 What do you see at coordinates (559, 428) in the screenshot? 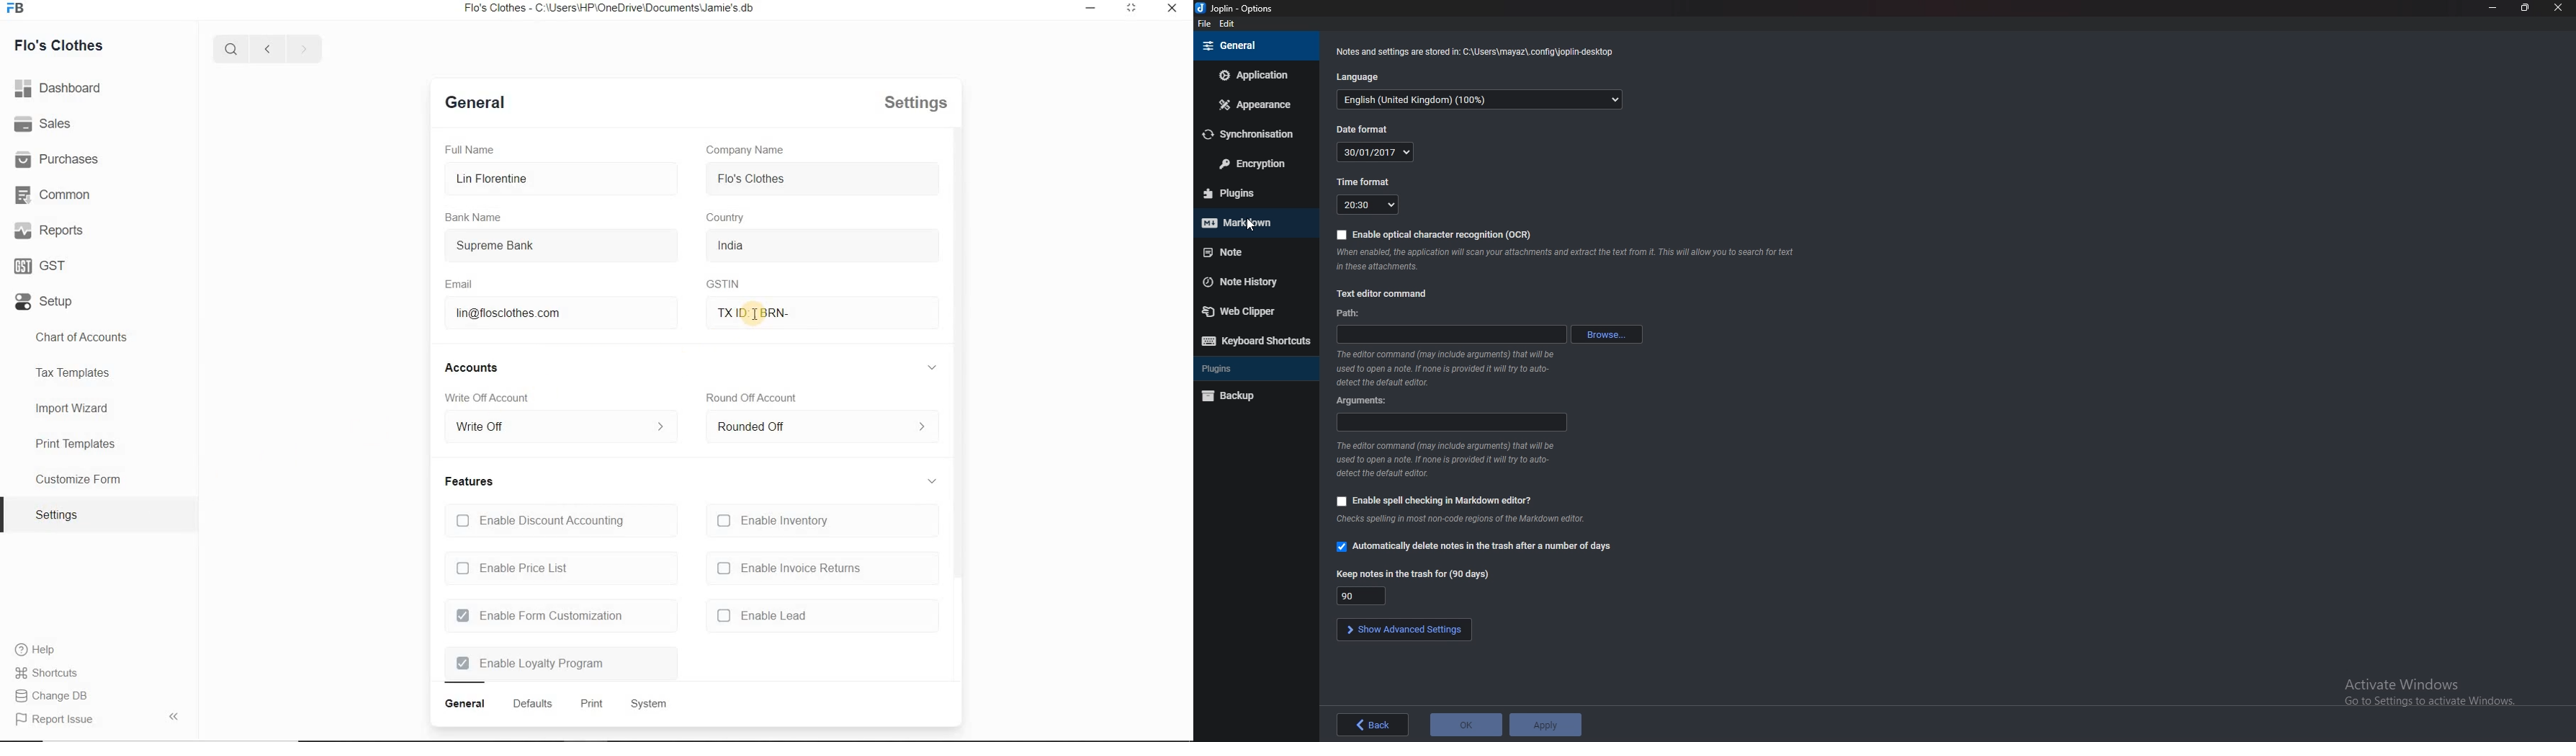
I see `write off` at bounding box center [559, 428].